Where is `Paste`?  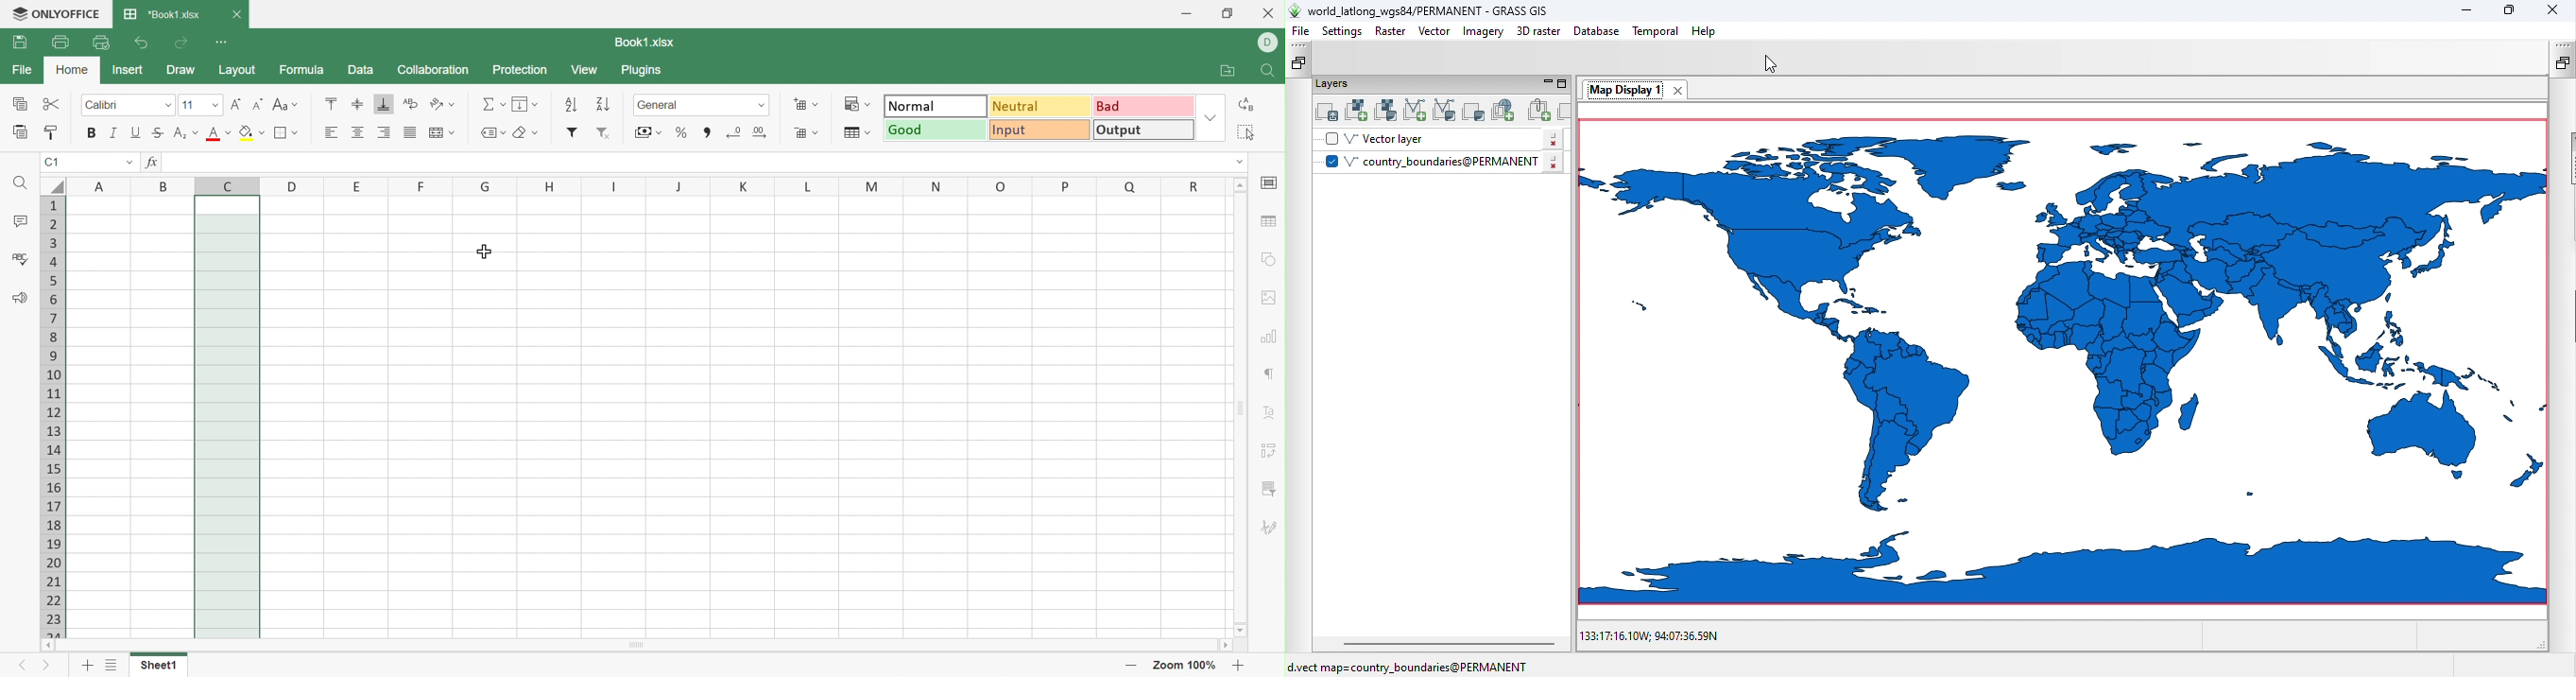 Paste is located at coordinates (19, 131).